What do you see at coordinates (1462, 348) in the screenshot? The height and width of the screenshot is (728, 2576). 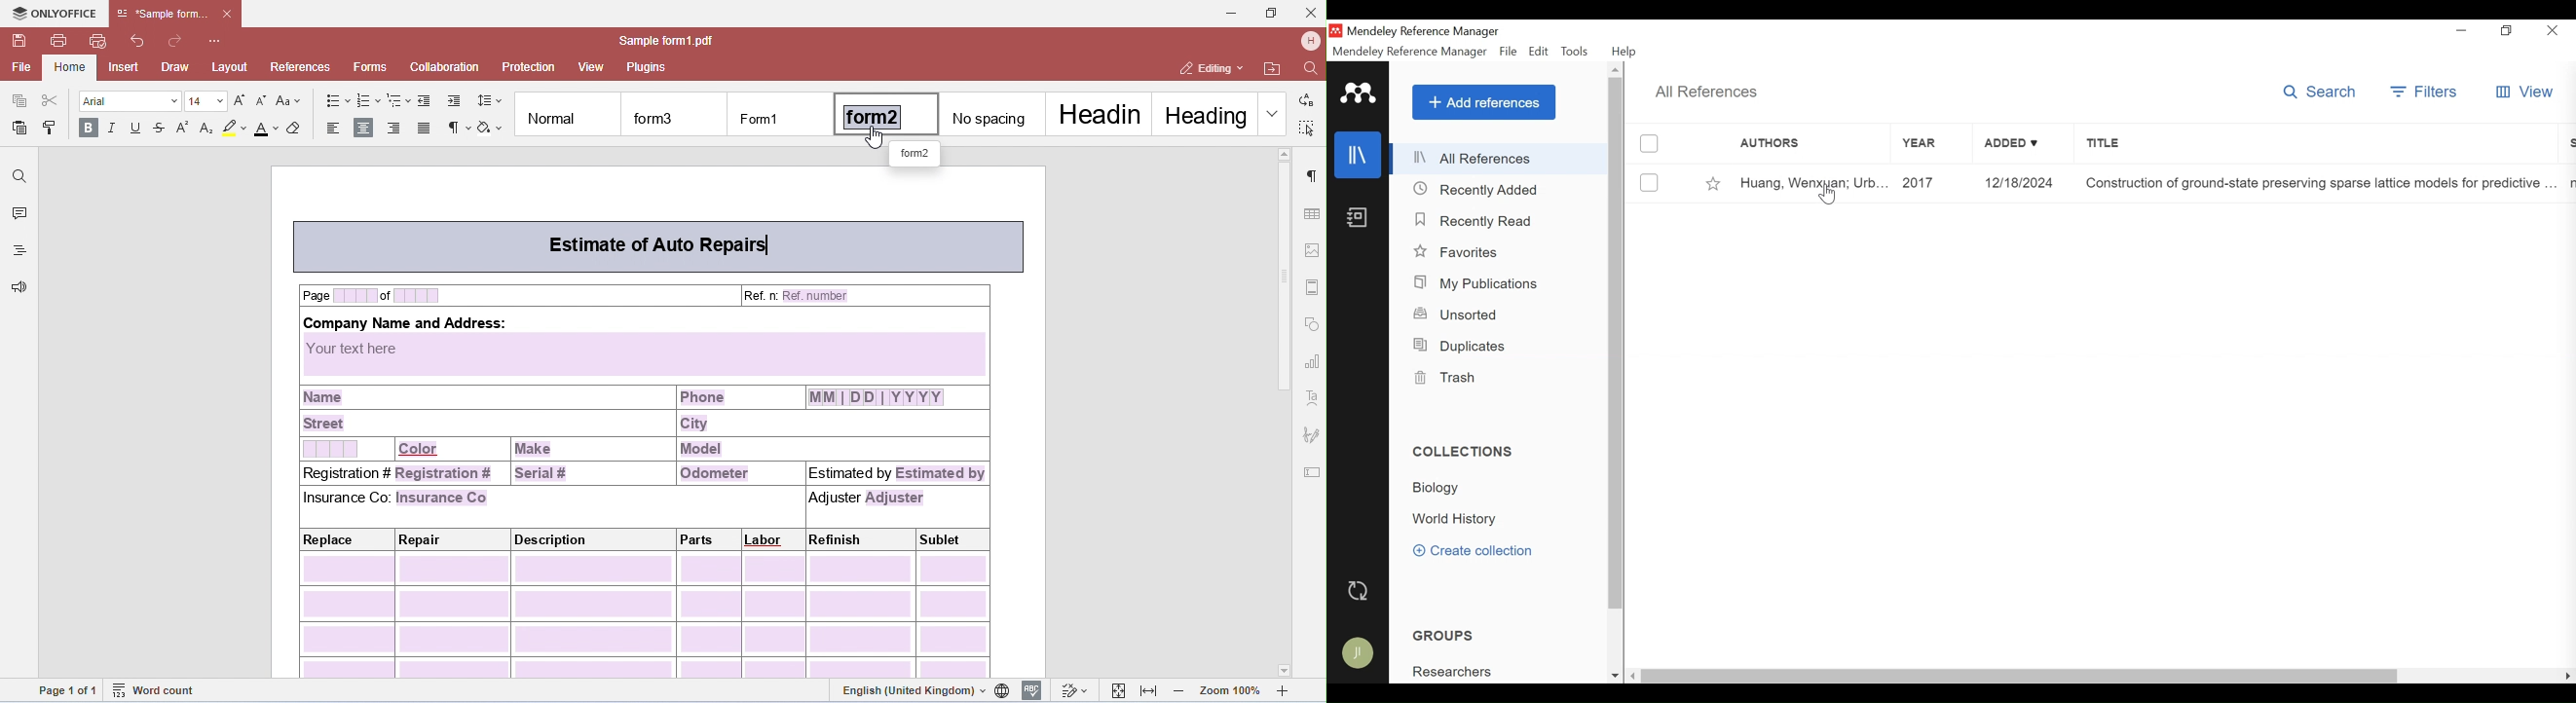 I see `Duplicates` at bounding box center [1462, 348].